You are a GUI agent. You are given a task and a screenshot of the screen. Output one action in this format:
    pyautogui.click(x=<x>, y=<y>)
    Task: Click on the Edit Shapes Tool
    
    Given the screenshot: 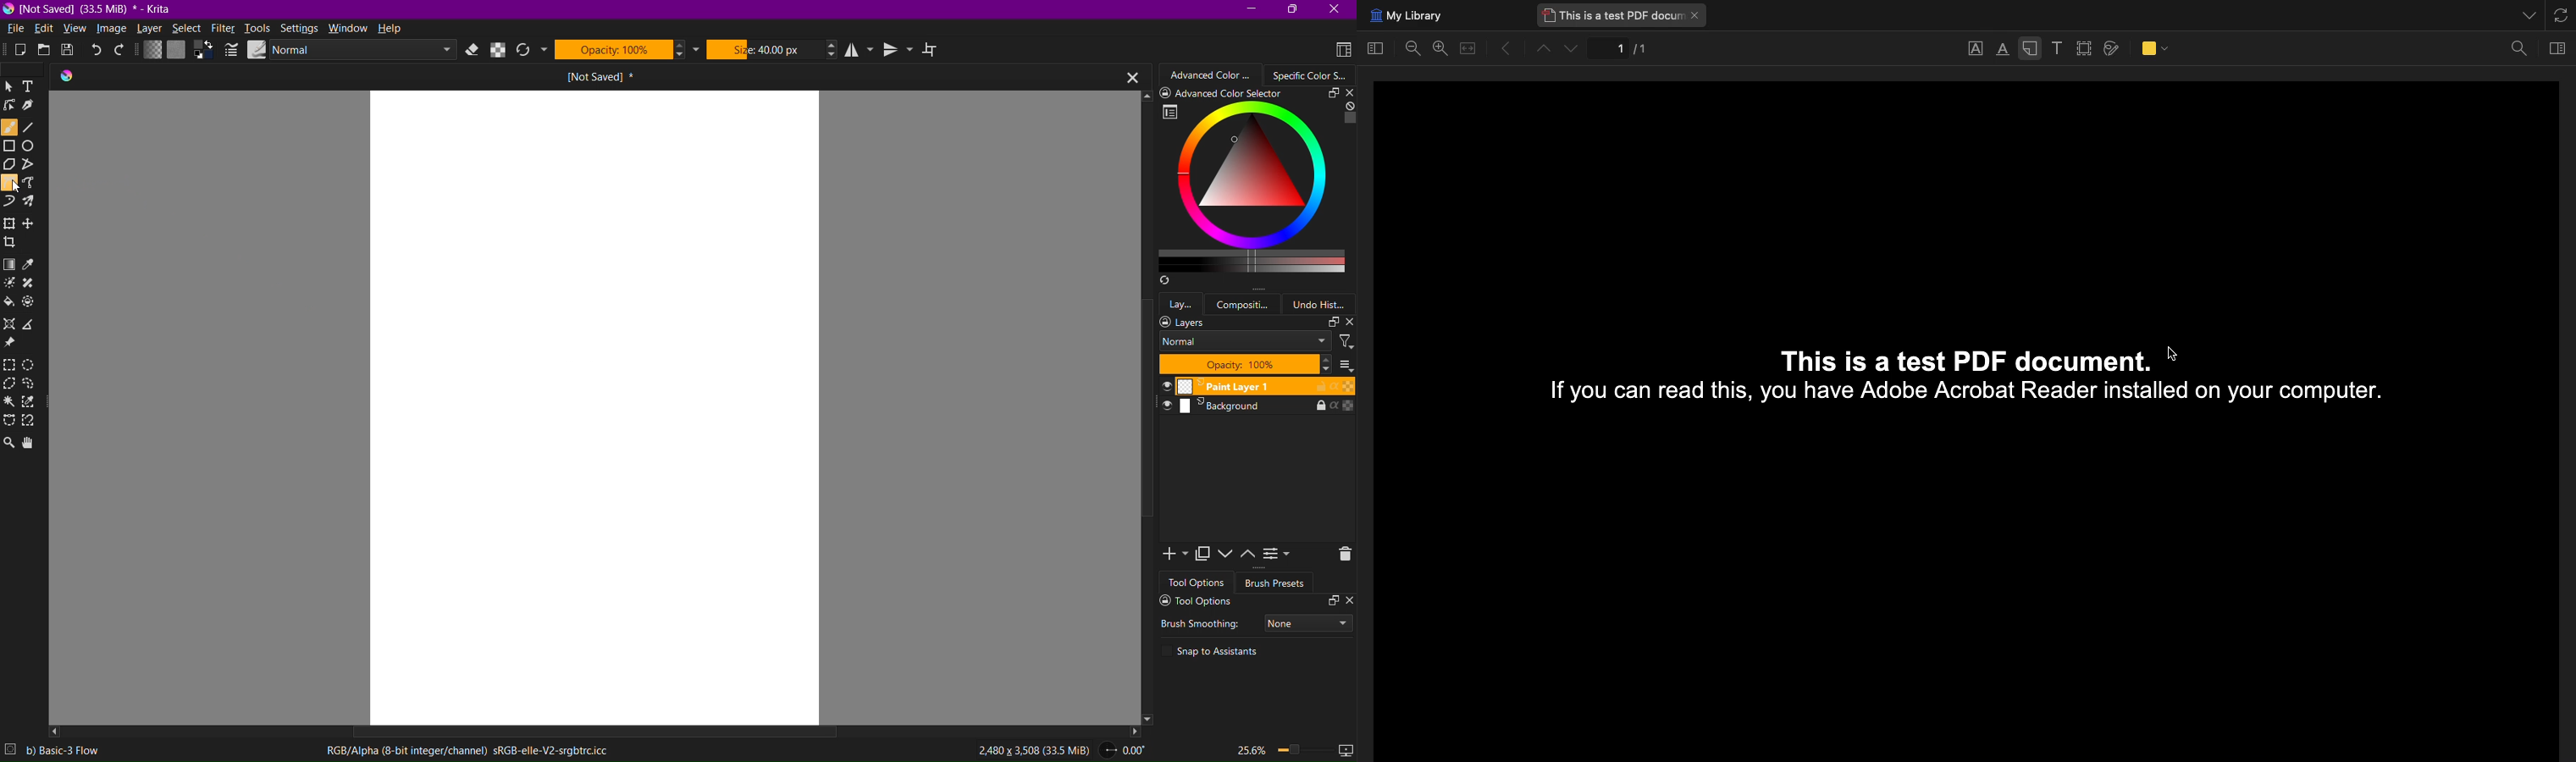 What is the action you would take?
    pyautogui.click(x=12, y=109)
    